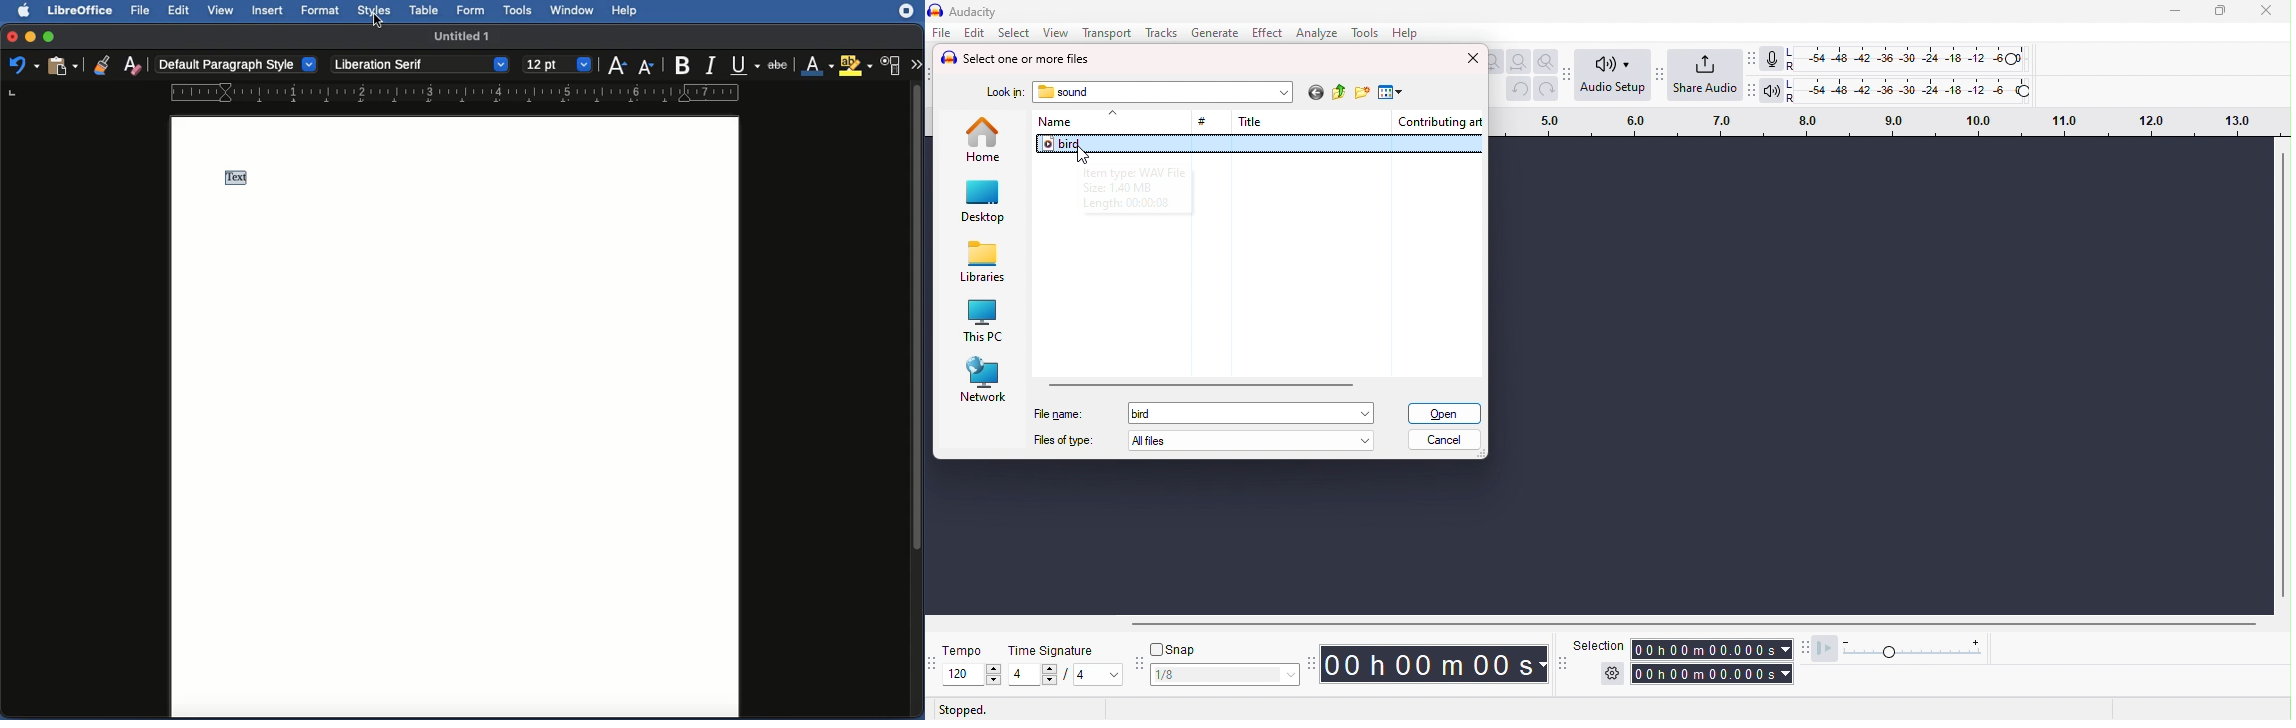 The image size is (2296, 728). I want to click on close, so click(2266, 11).